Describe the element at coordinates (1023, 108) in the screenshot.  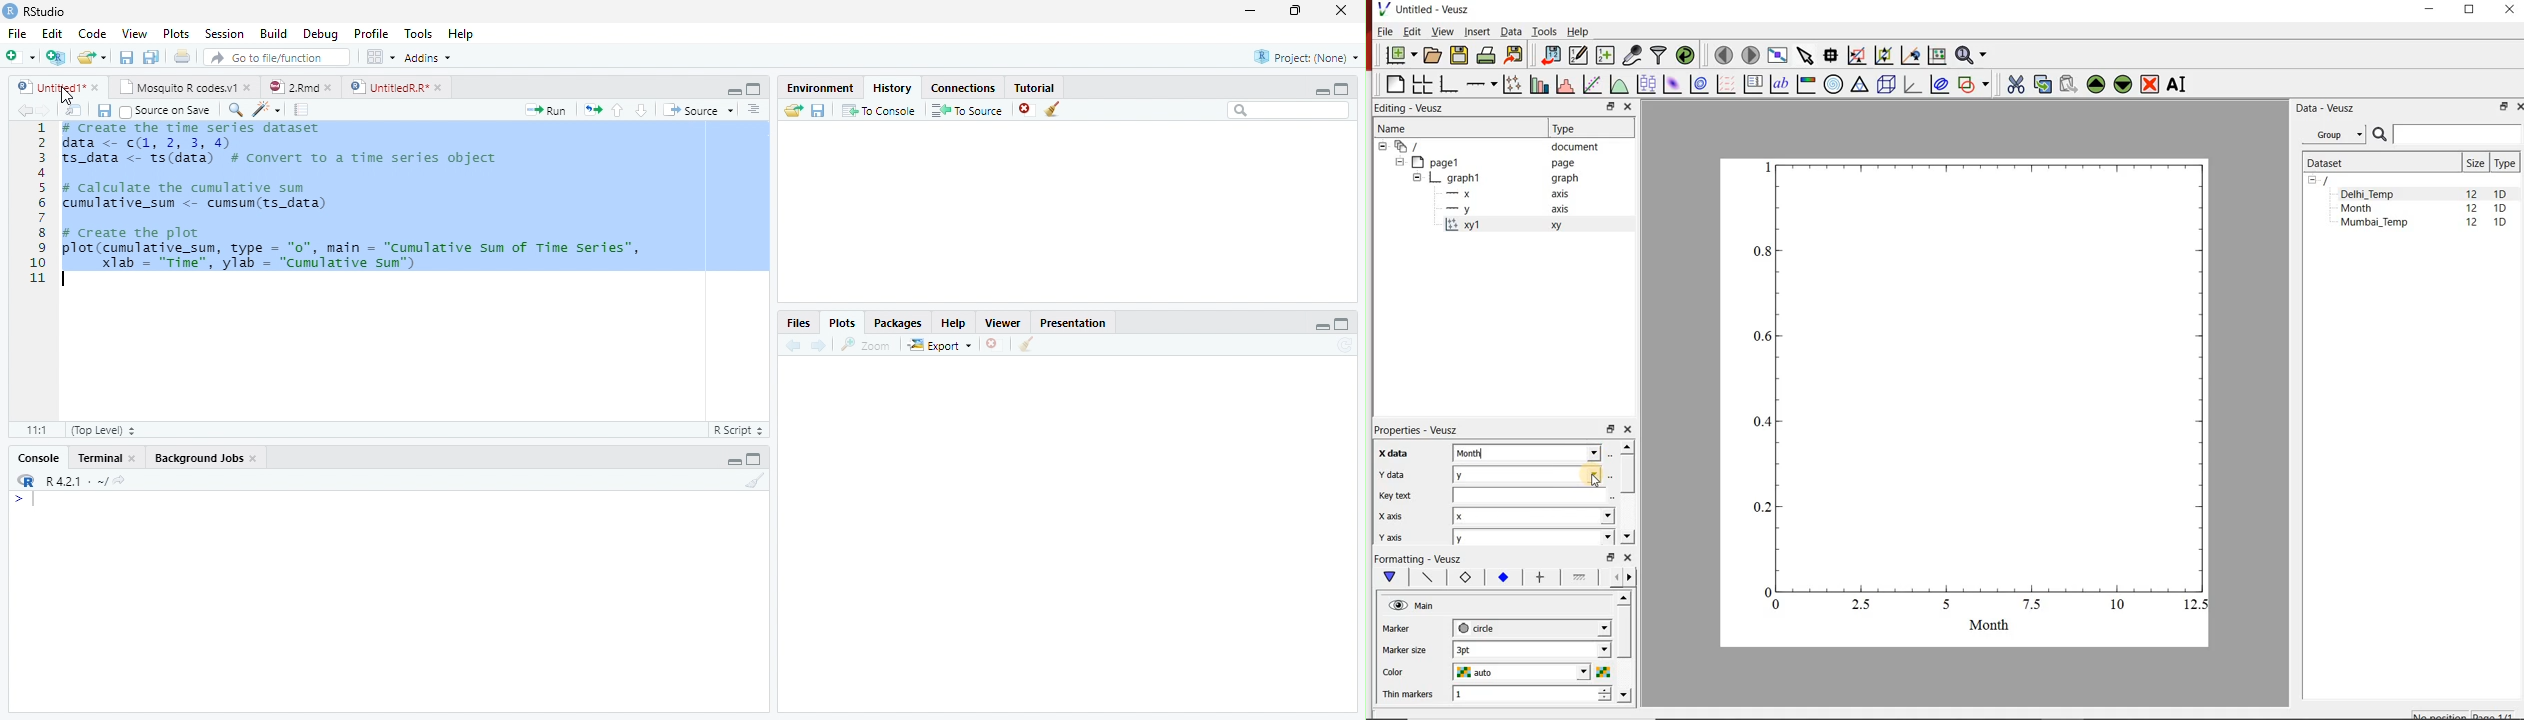
I see `Delete` at that location.